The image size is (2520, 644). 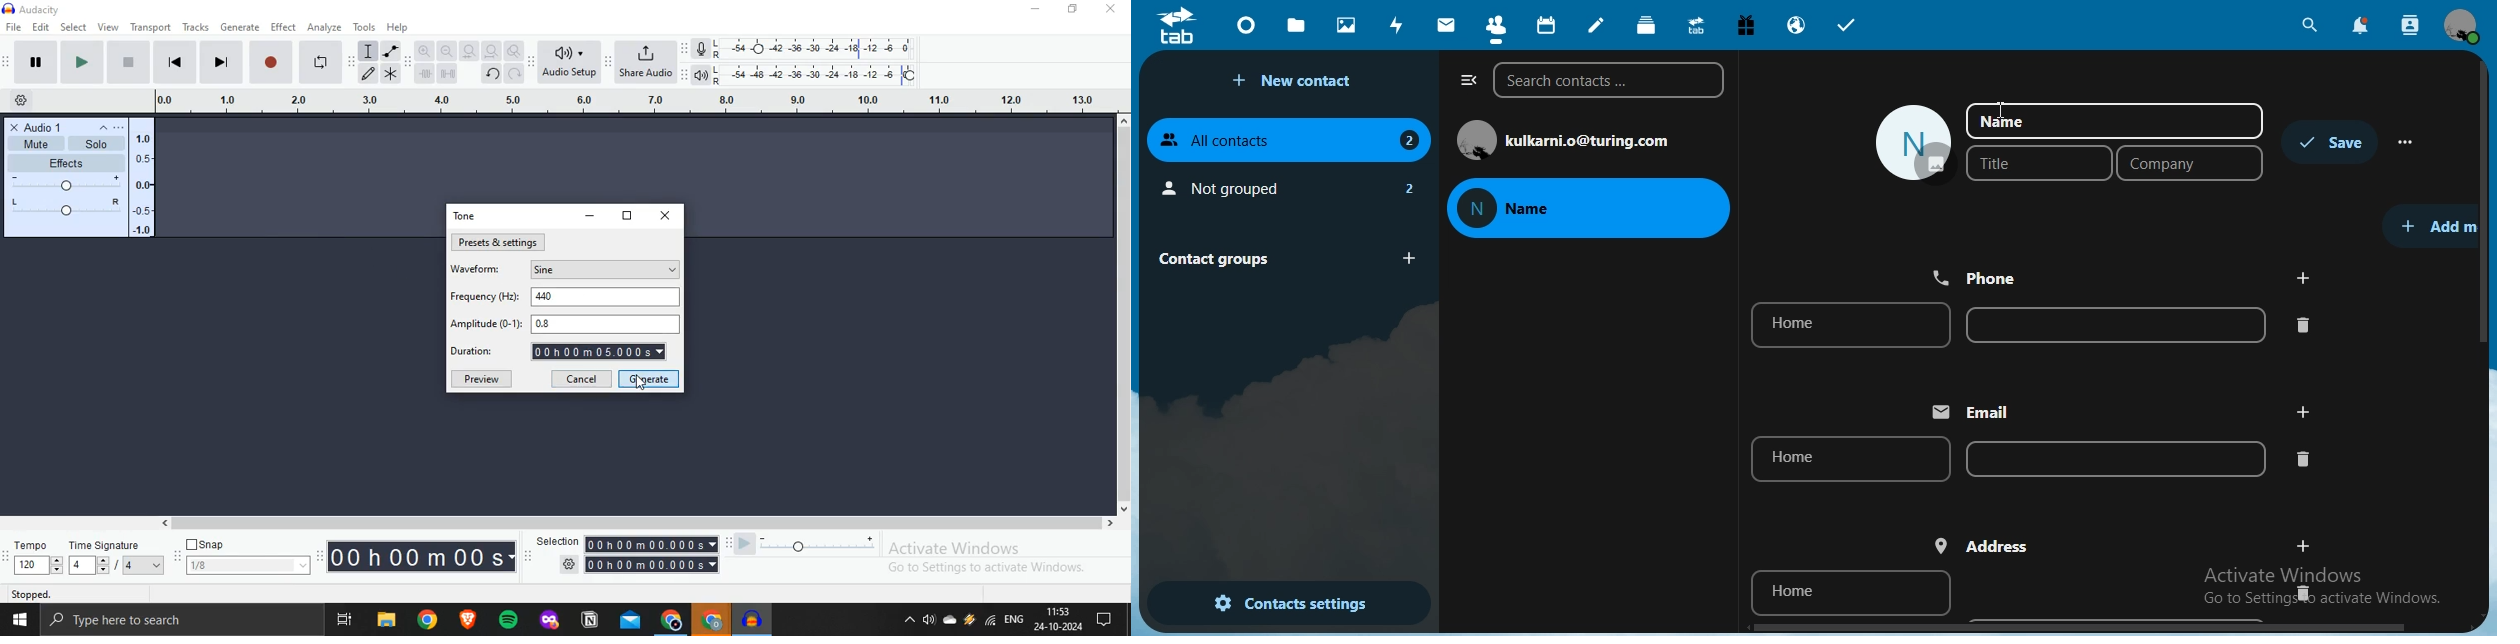 What do you see at coordinates (28, 63) in the screenshot?
I see `Play` at bounding box center [28, 63].